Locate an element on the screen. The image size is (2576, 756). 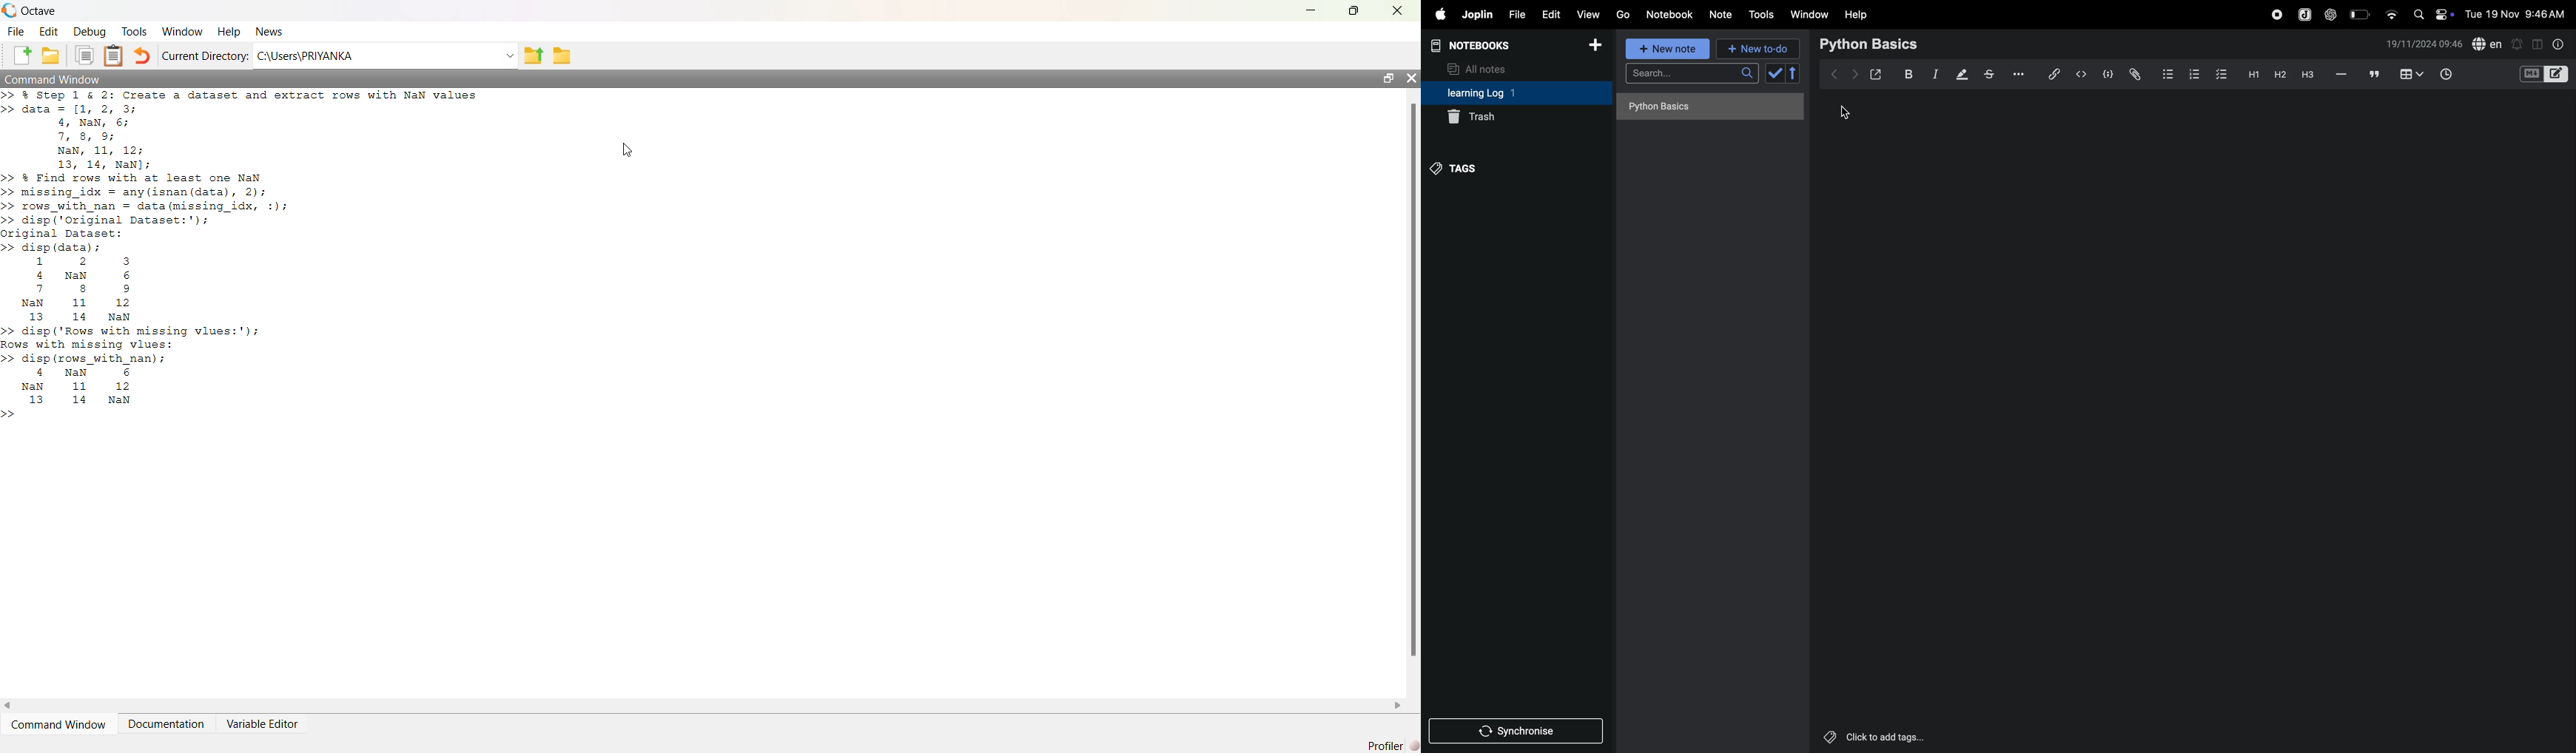
Profiler is located at coordinates (1393, 746).